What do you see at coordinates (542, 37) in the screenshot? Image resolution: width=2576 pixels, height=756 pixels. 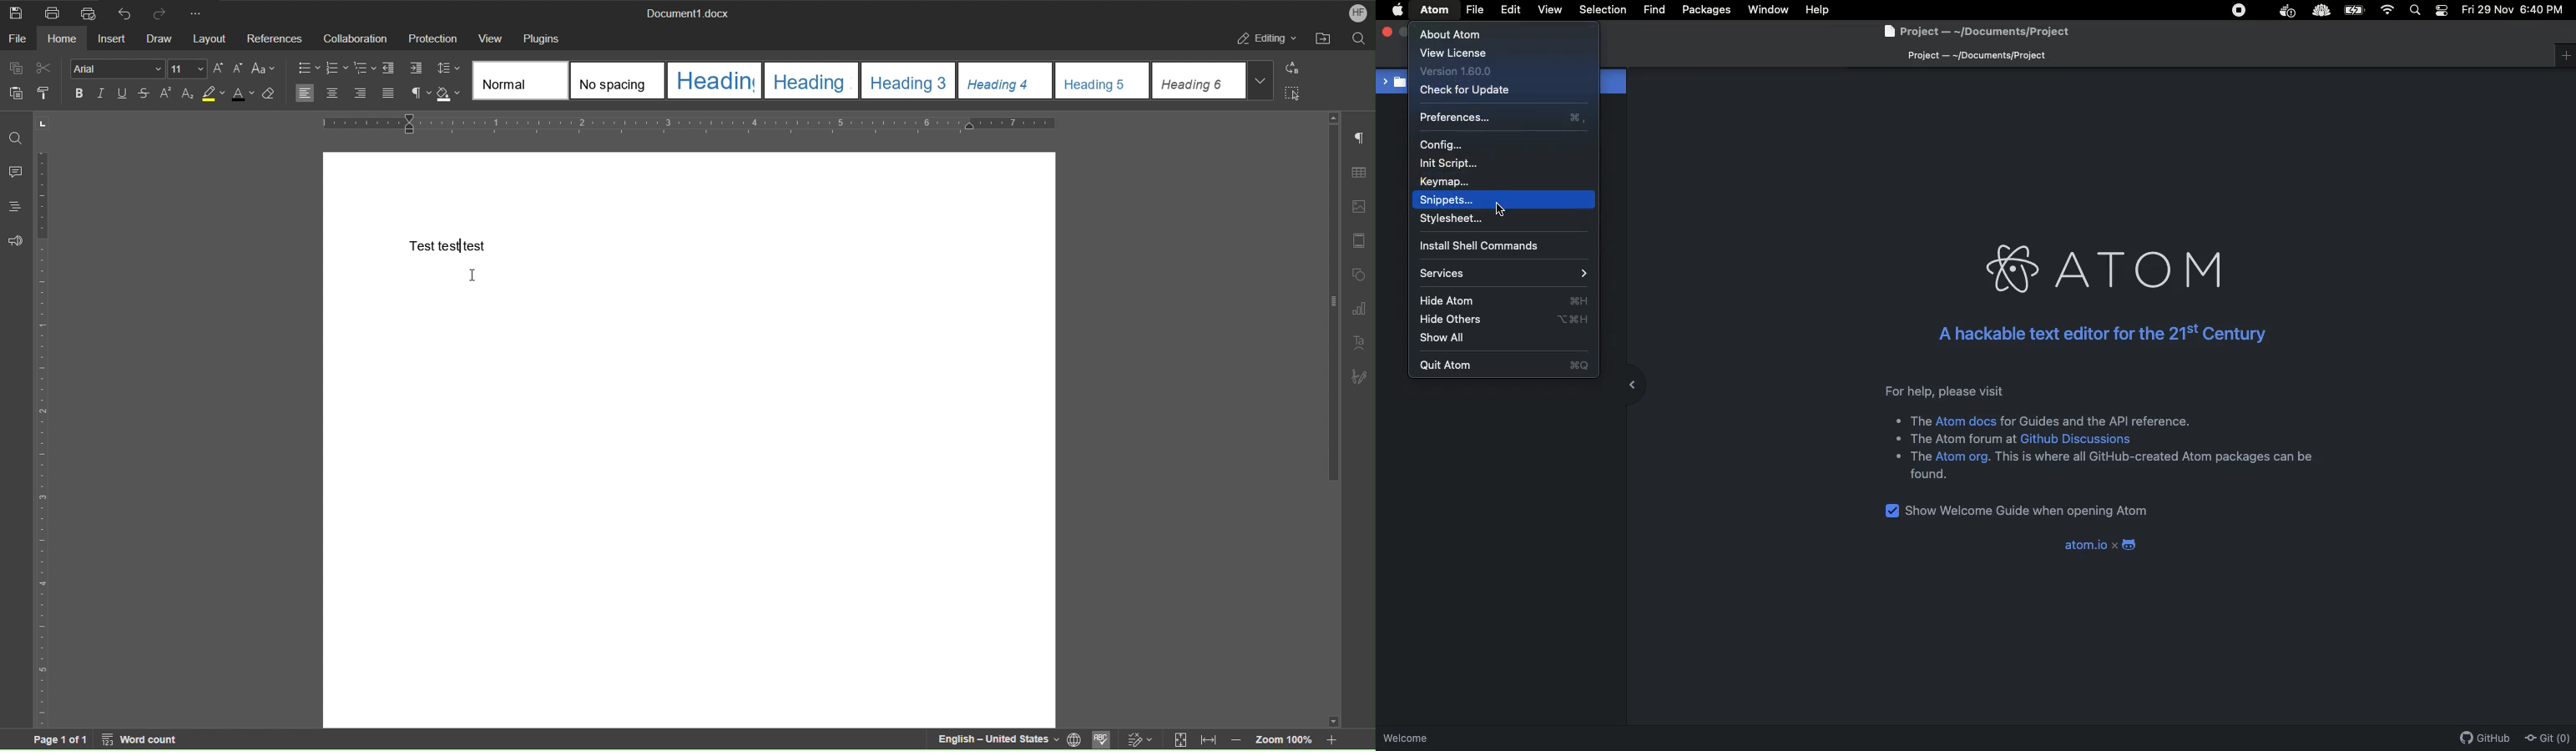 I see `Plugins` at bounding box center [542, 37].